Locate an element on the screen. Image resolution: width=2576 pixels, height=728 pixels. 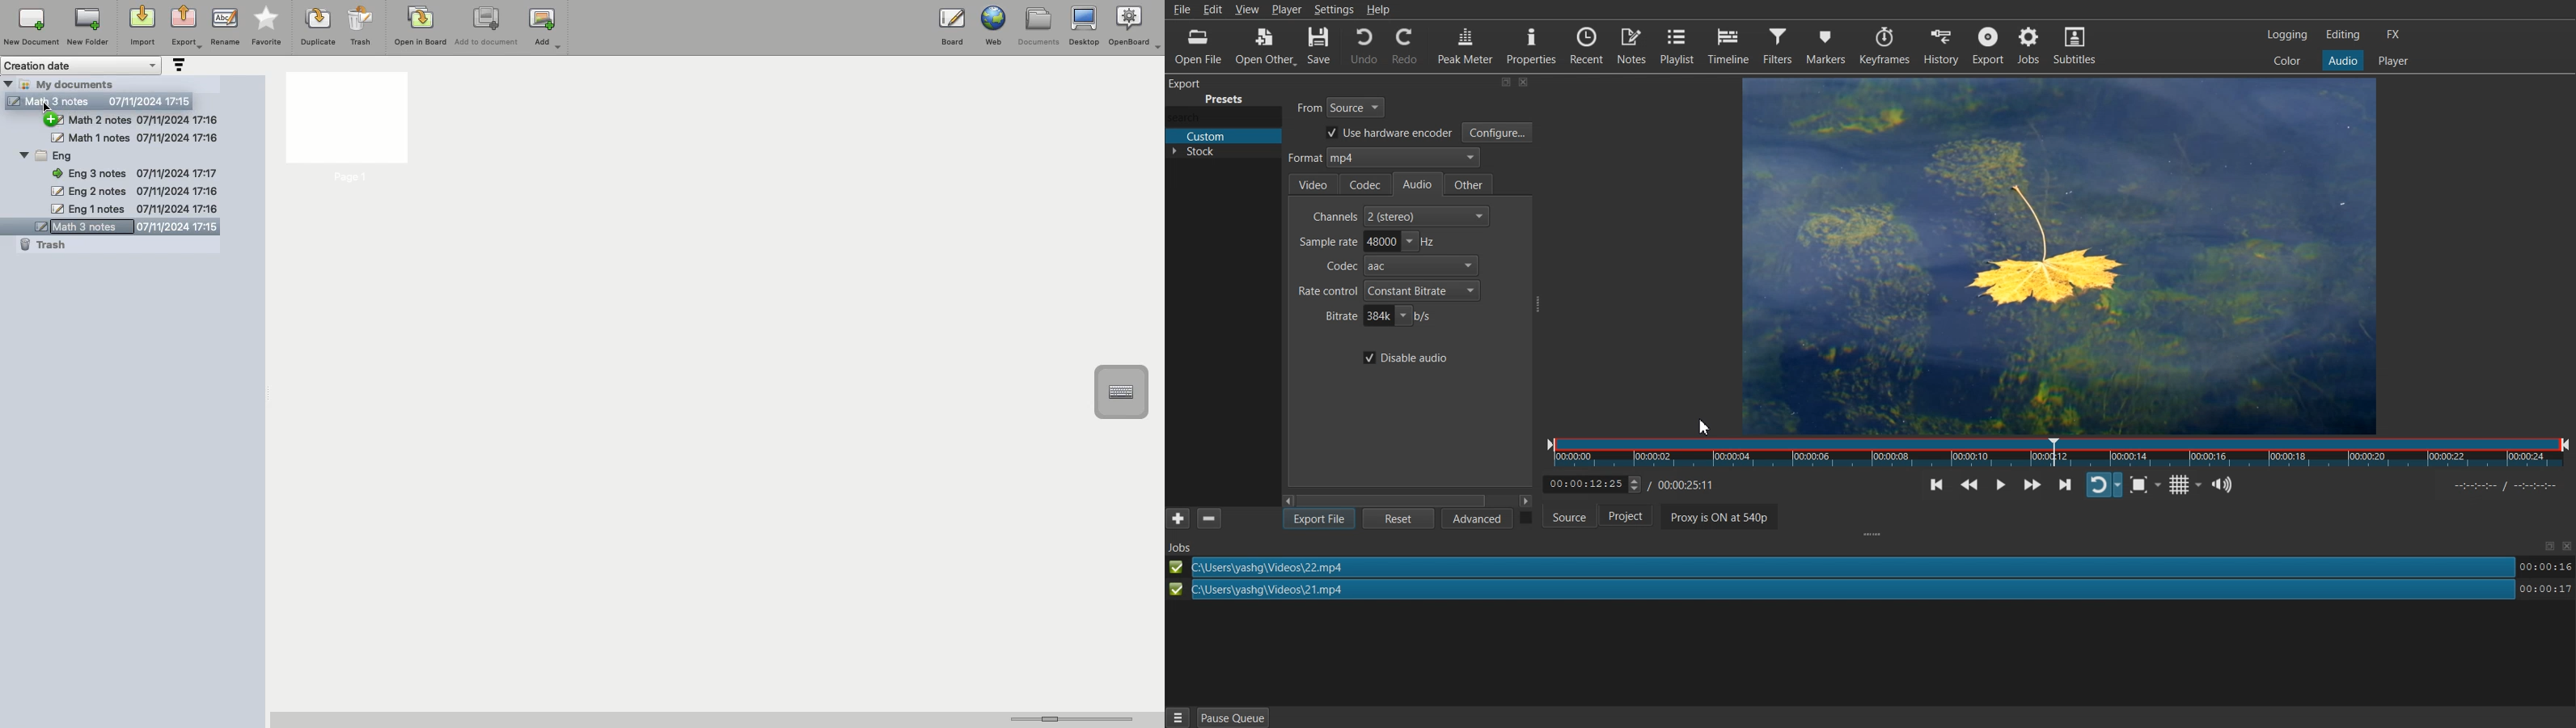
Project is located at coordinates (1626, 518).